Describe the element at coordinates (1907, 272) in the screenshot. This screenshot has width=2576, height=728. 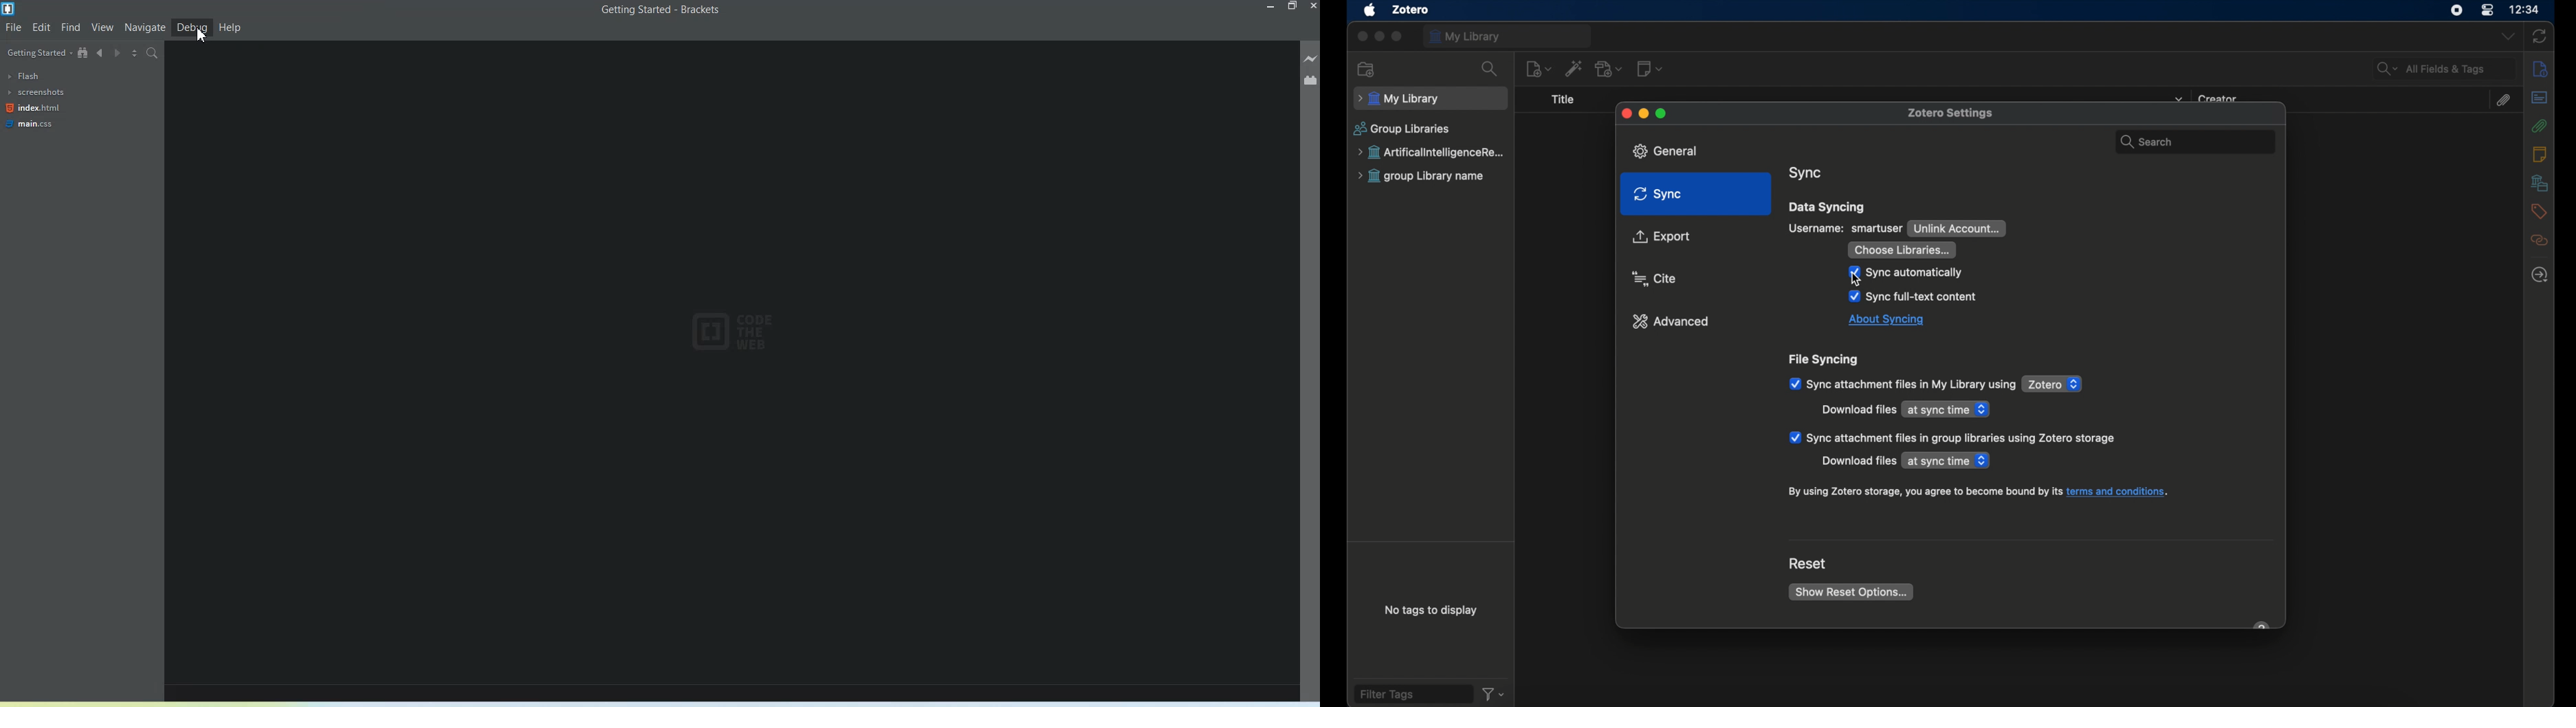
I see `sync automatically checkbox checked` at that location.